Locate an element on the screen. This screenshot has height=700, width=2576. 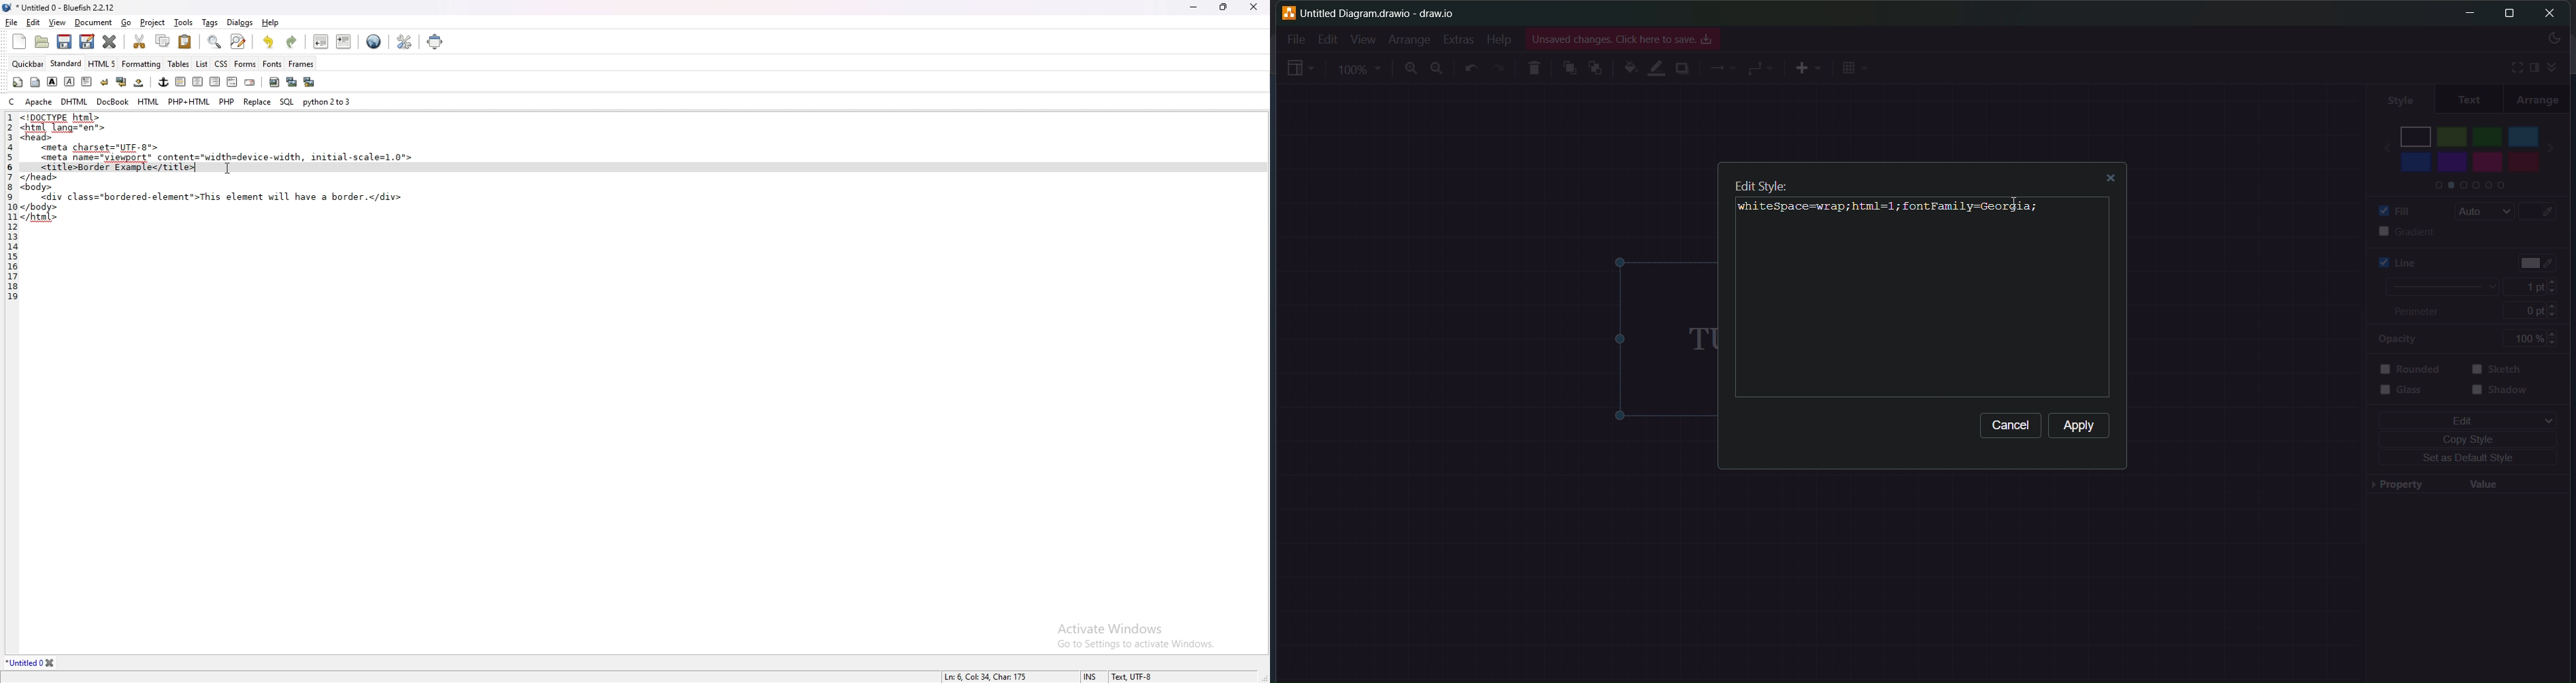
close is located at coordinates (1254, 6).